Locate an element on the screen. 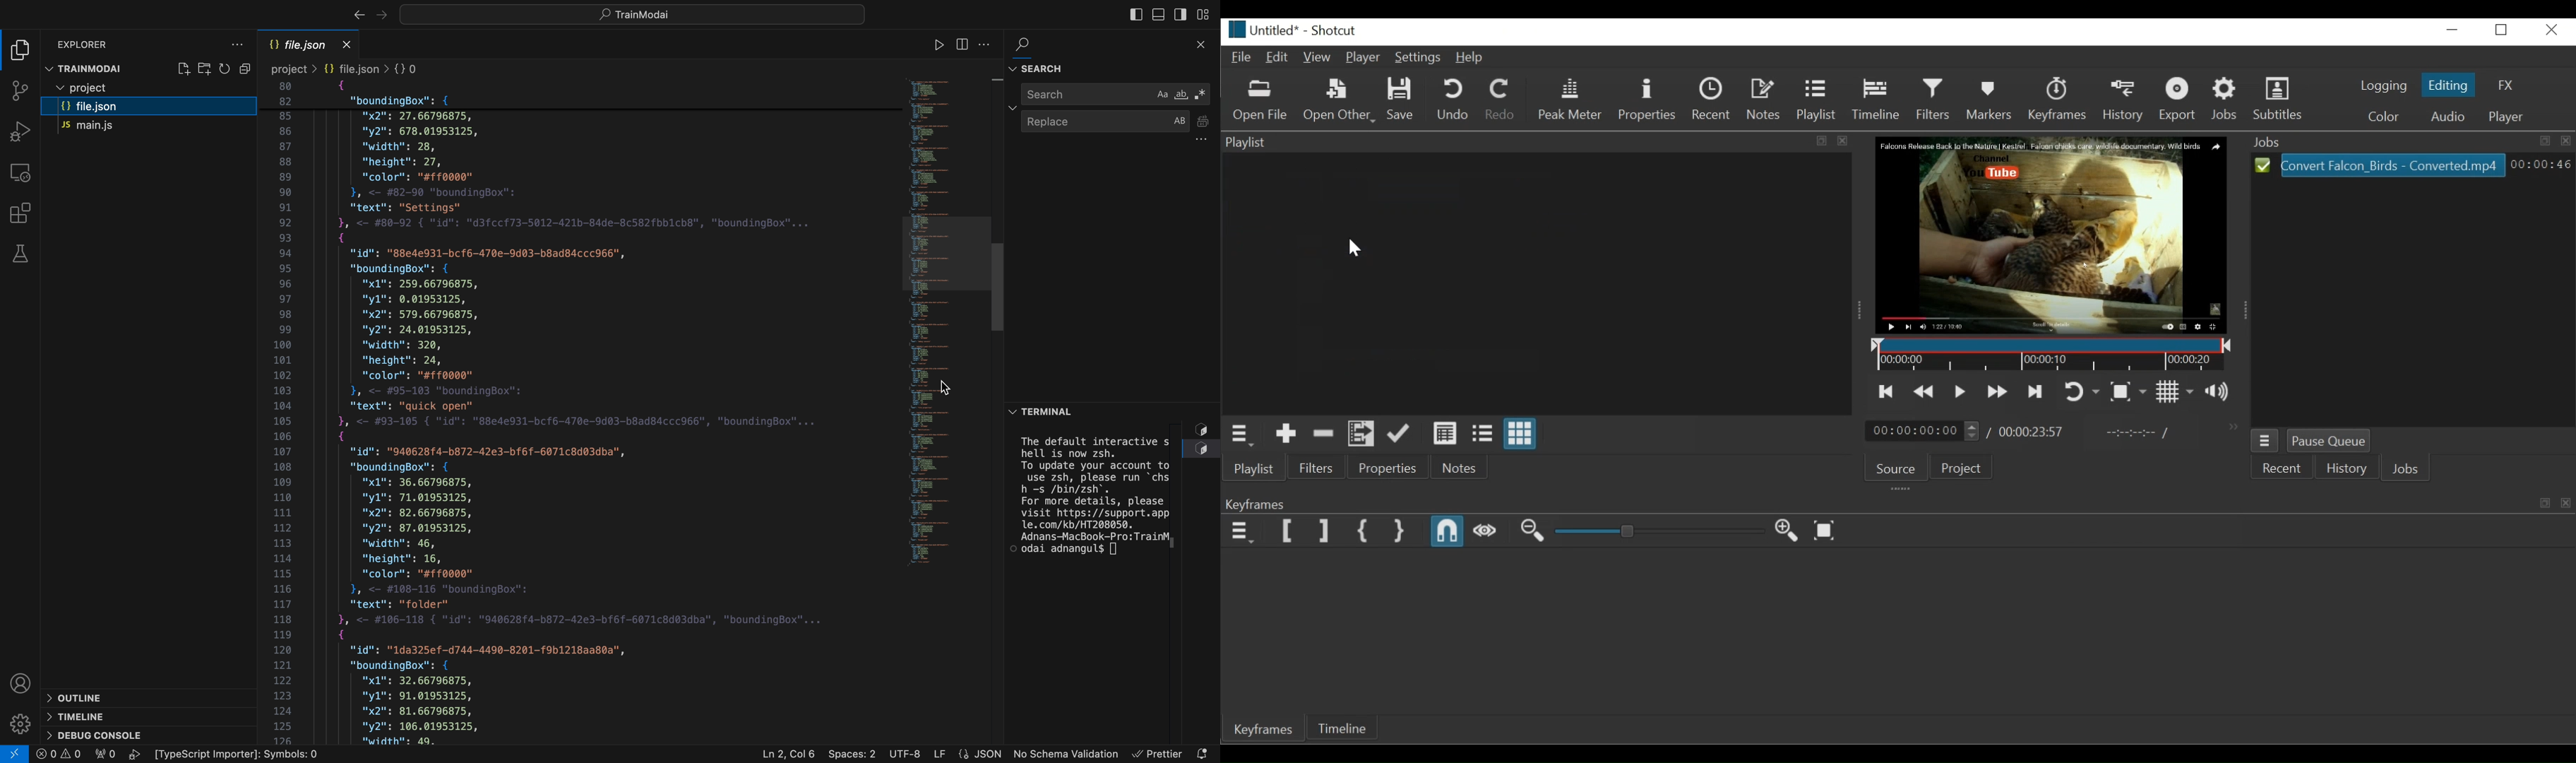 The image size is (2576, 784). Show the volume control is located at coordinates (2222, 394).